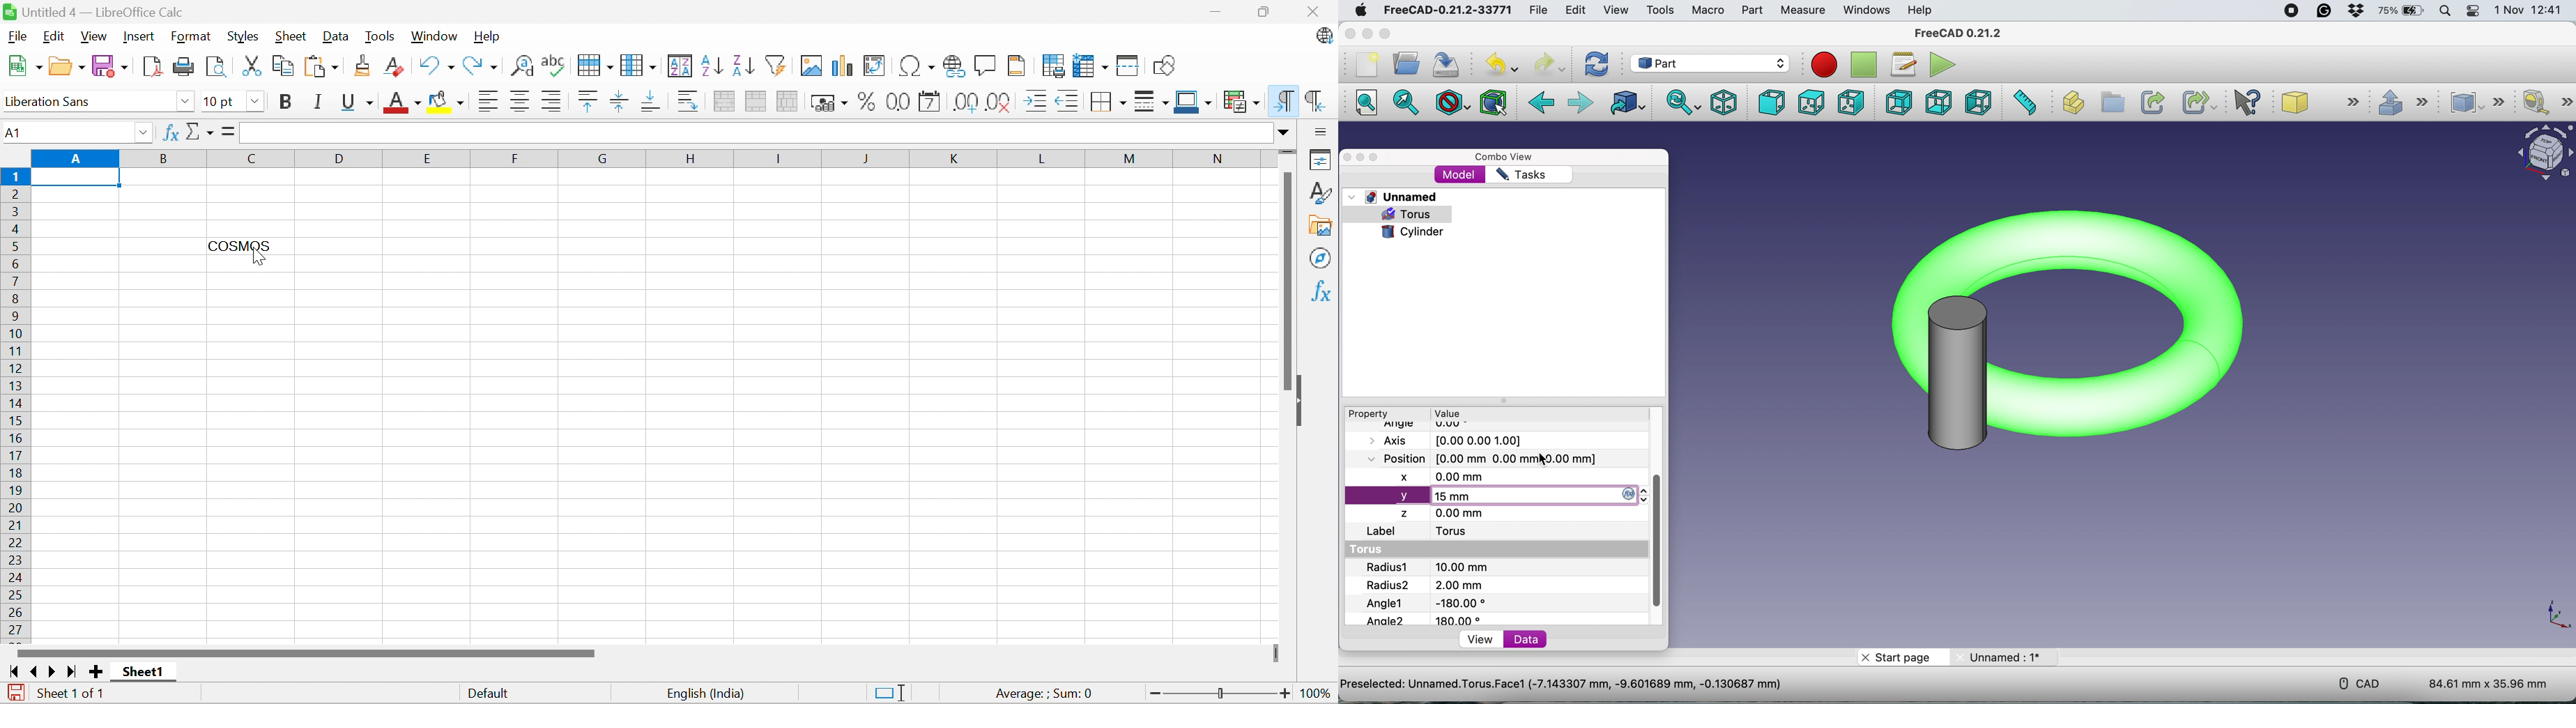  What do you see at coordinates (1036, 102) in the screenshot?
I see `Increase Indent` at bounding box center [1036, 102].